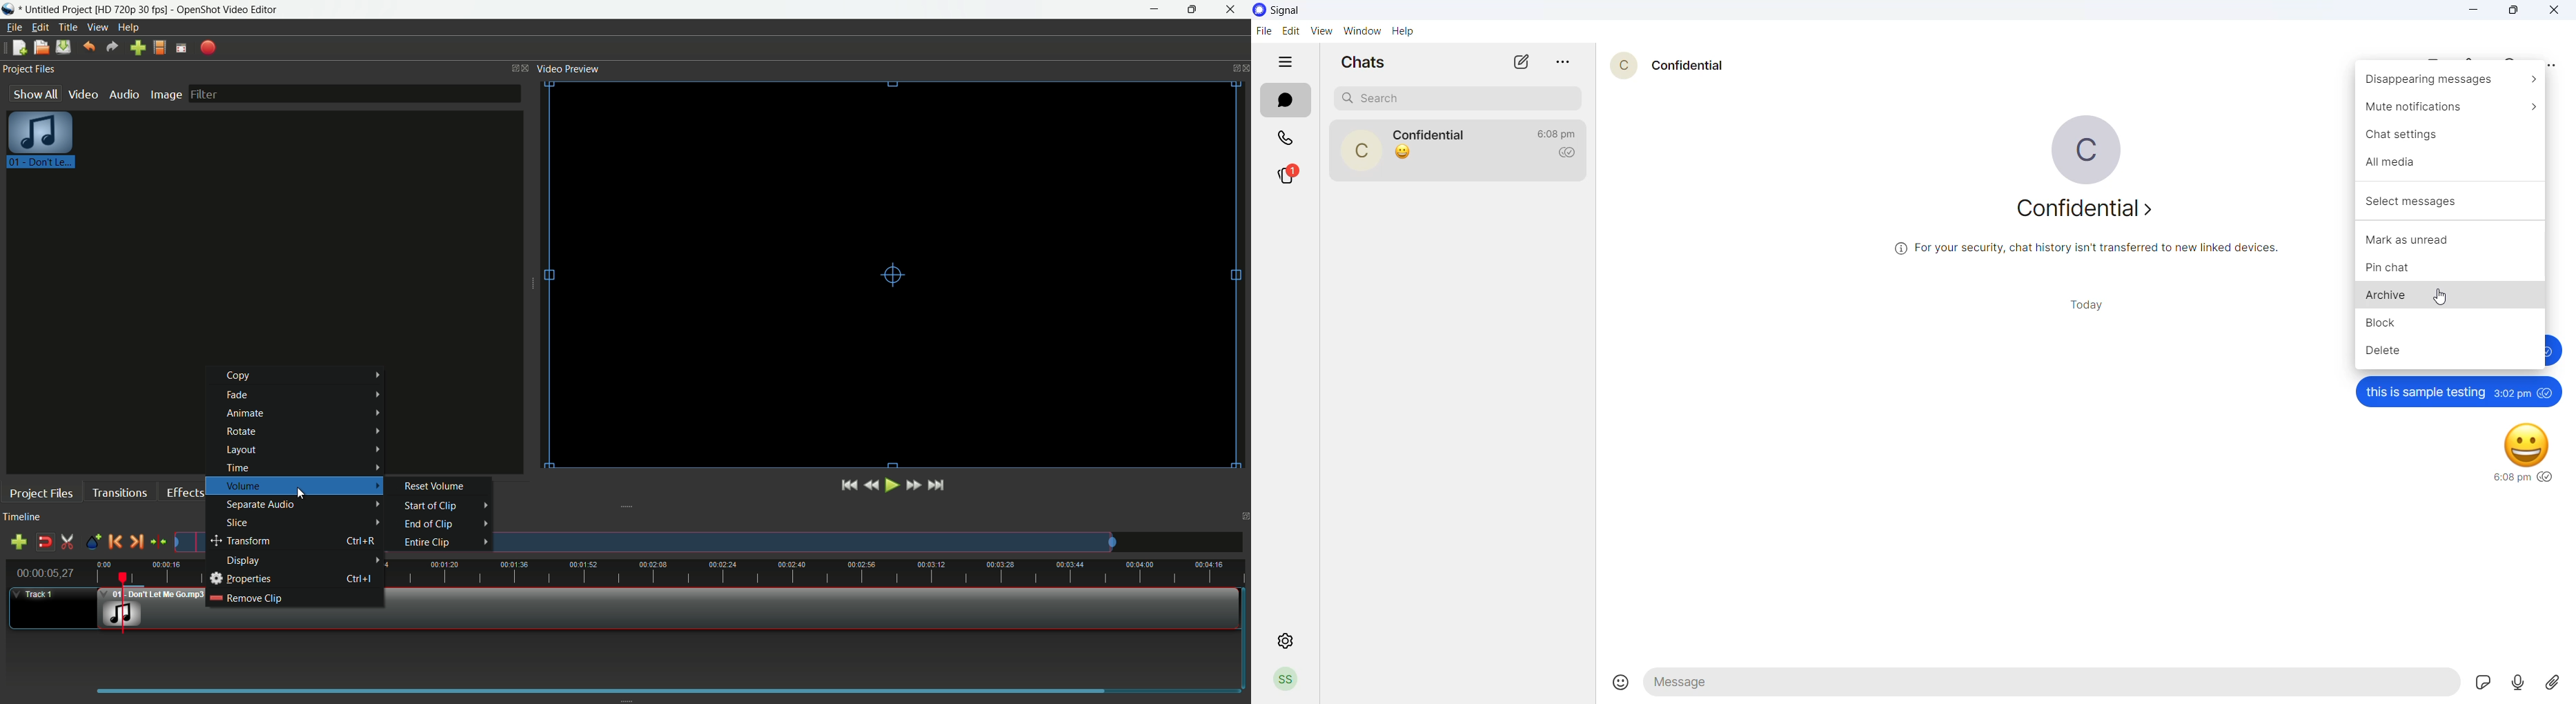 Image resolution: width=2576 pixels, height=728 pixels. Describe the element at coordinates (2450, 239) in the screenshot. I see `mark as unread` at that location.